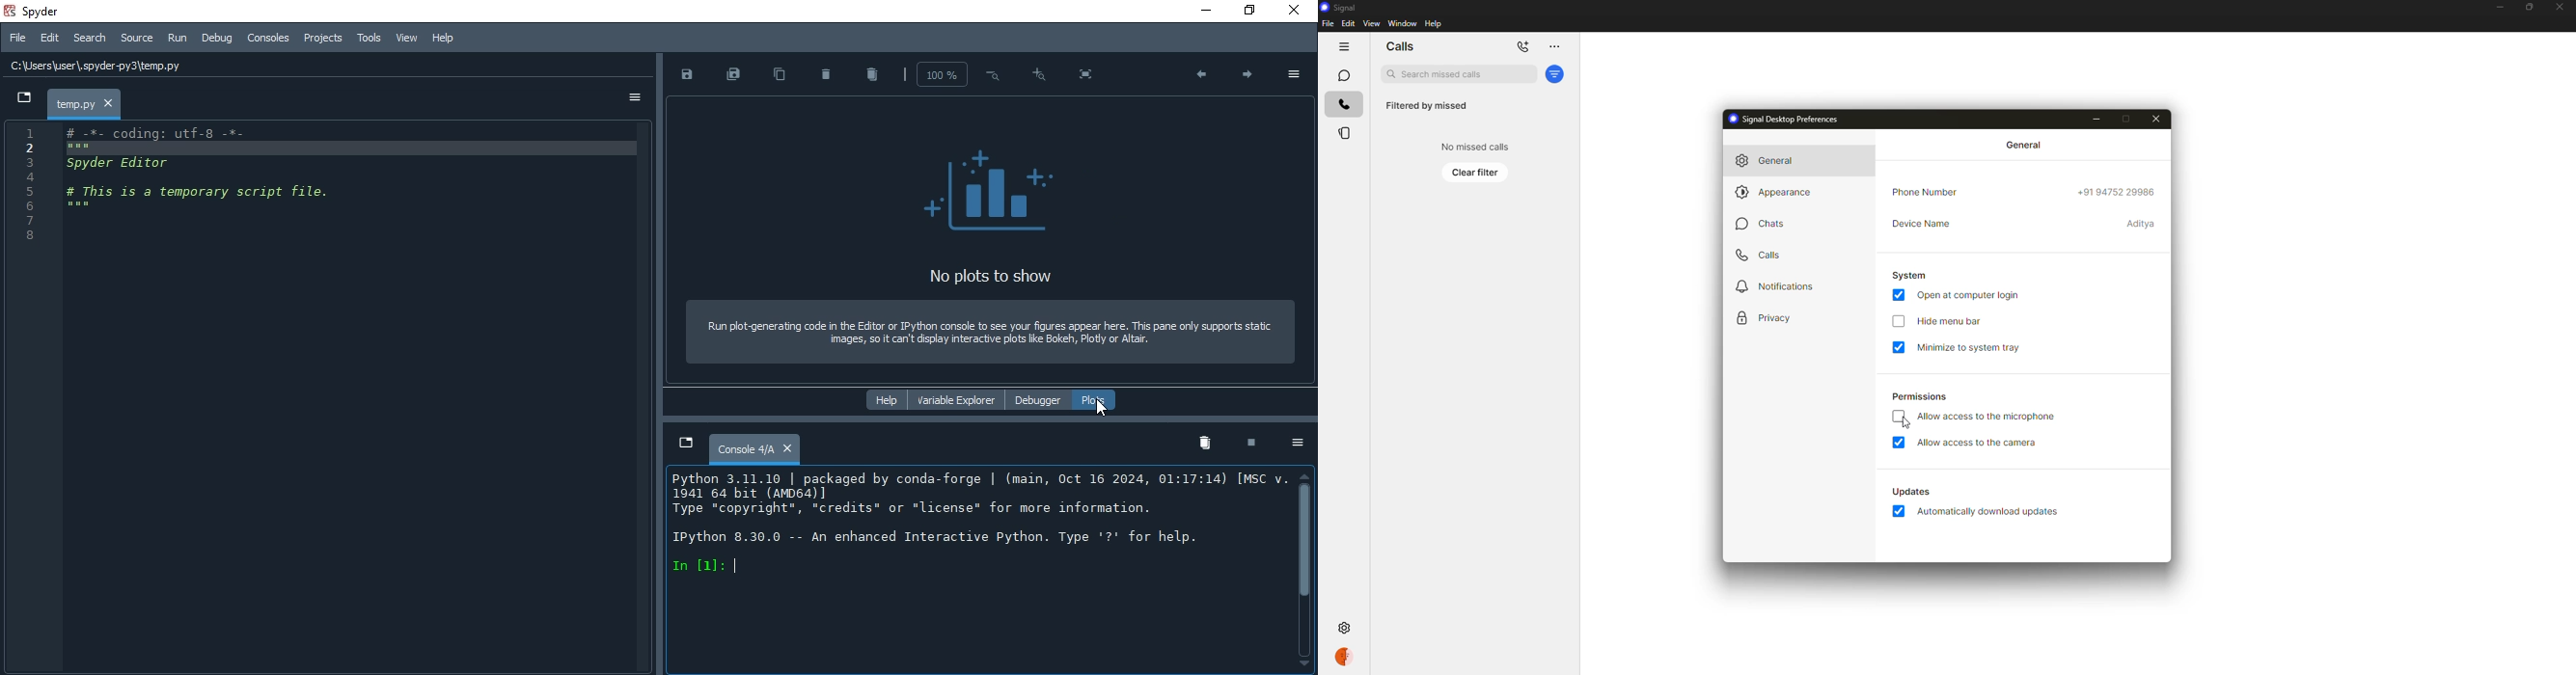 This screenshot has height=700, width=2576. What do you see at coordinates (1299, 445) in the screenshot?
I see `options` at bounding box center [1299, 445].